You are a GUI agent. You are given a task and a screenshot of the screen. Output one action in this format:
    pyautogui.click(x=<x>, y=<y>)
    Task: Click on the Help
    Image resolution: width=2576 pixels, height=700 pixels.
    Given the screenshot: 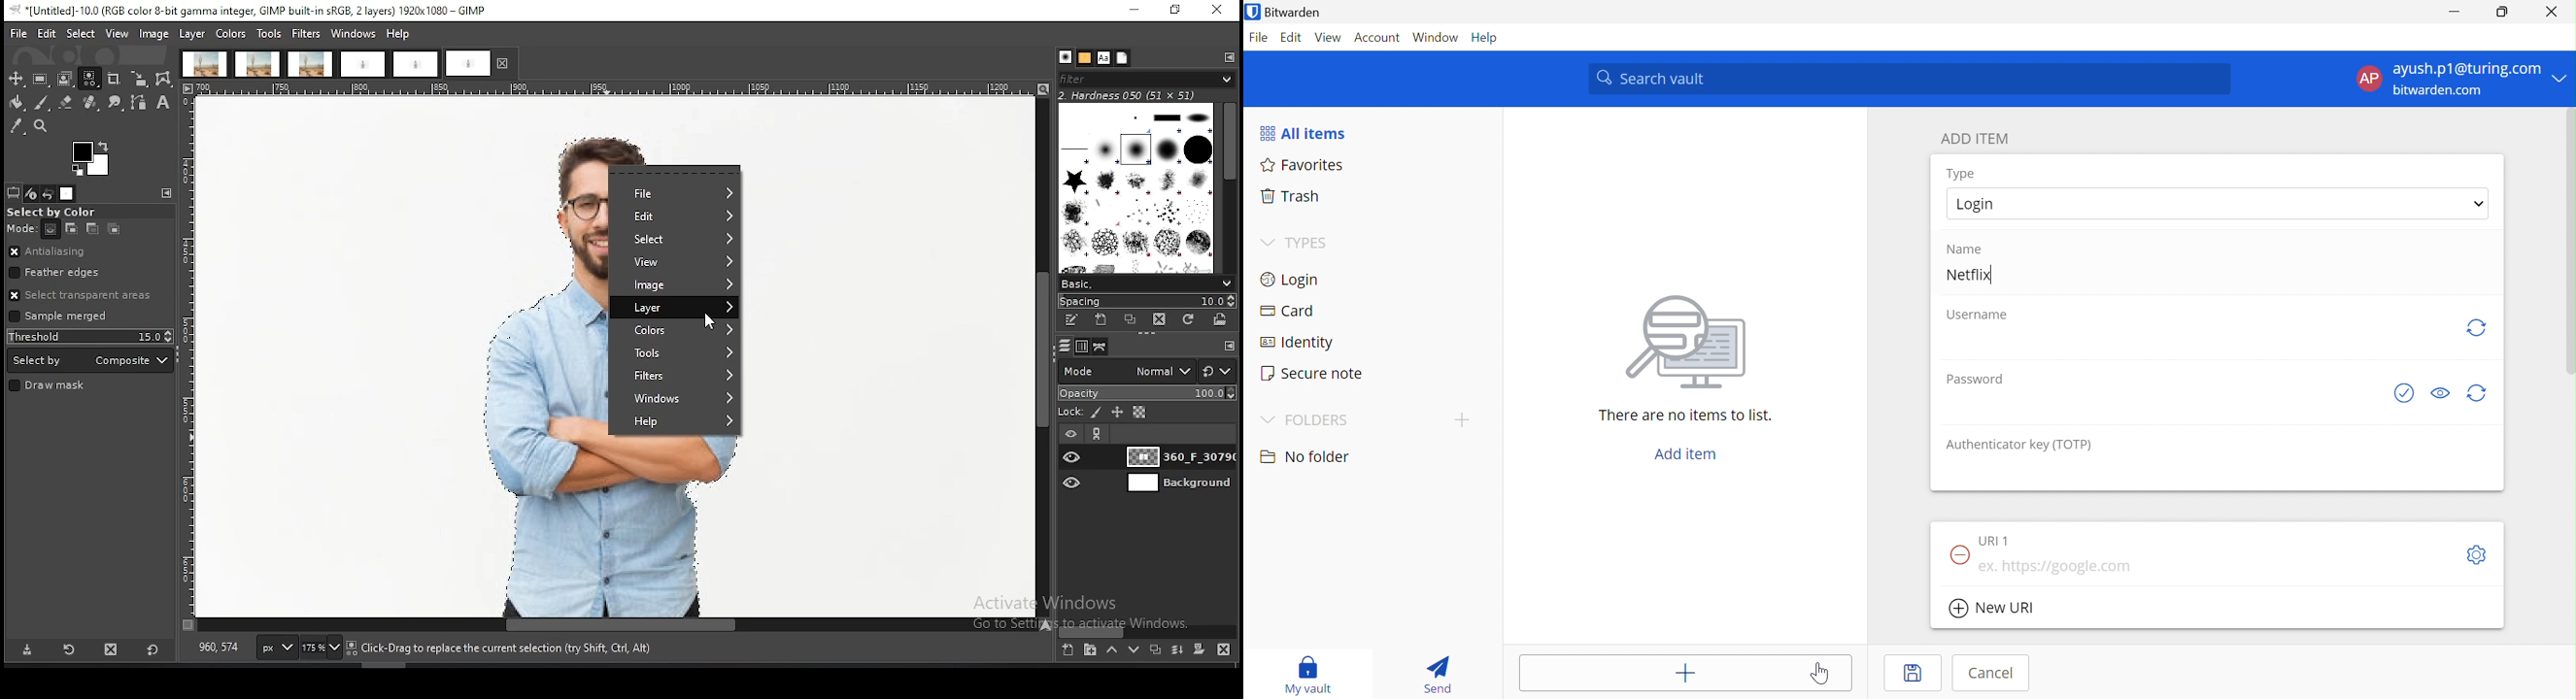 What is the action you would take?
    pyautogui.click(x=1486, y=38)
    